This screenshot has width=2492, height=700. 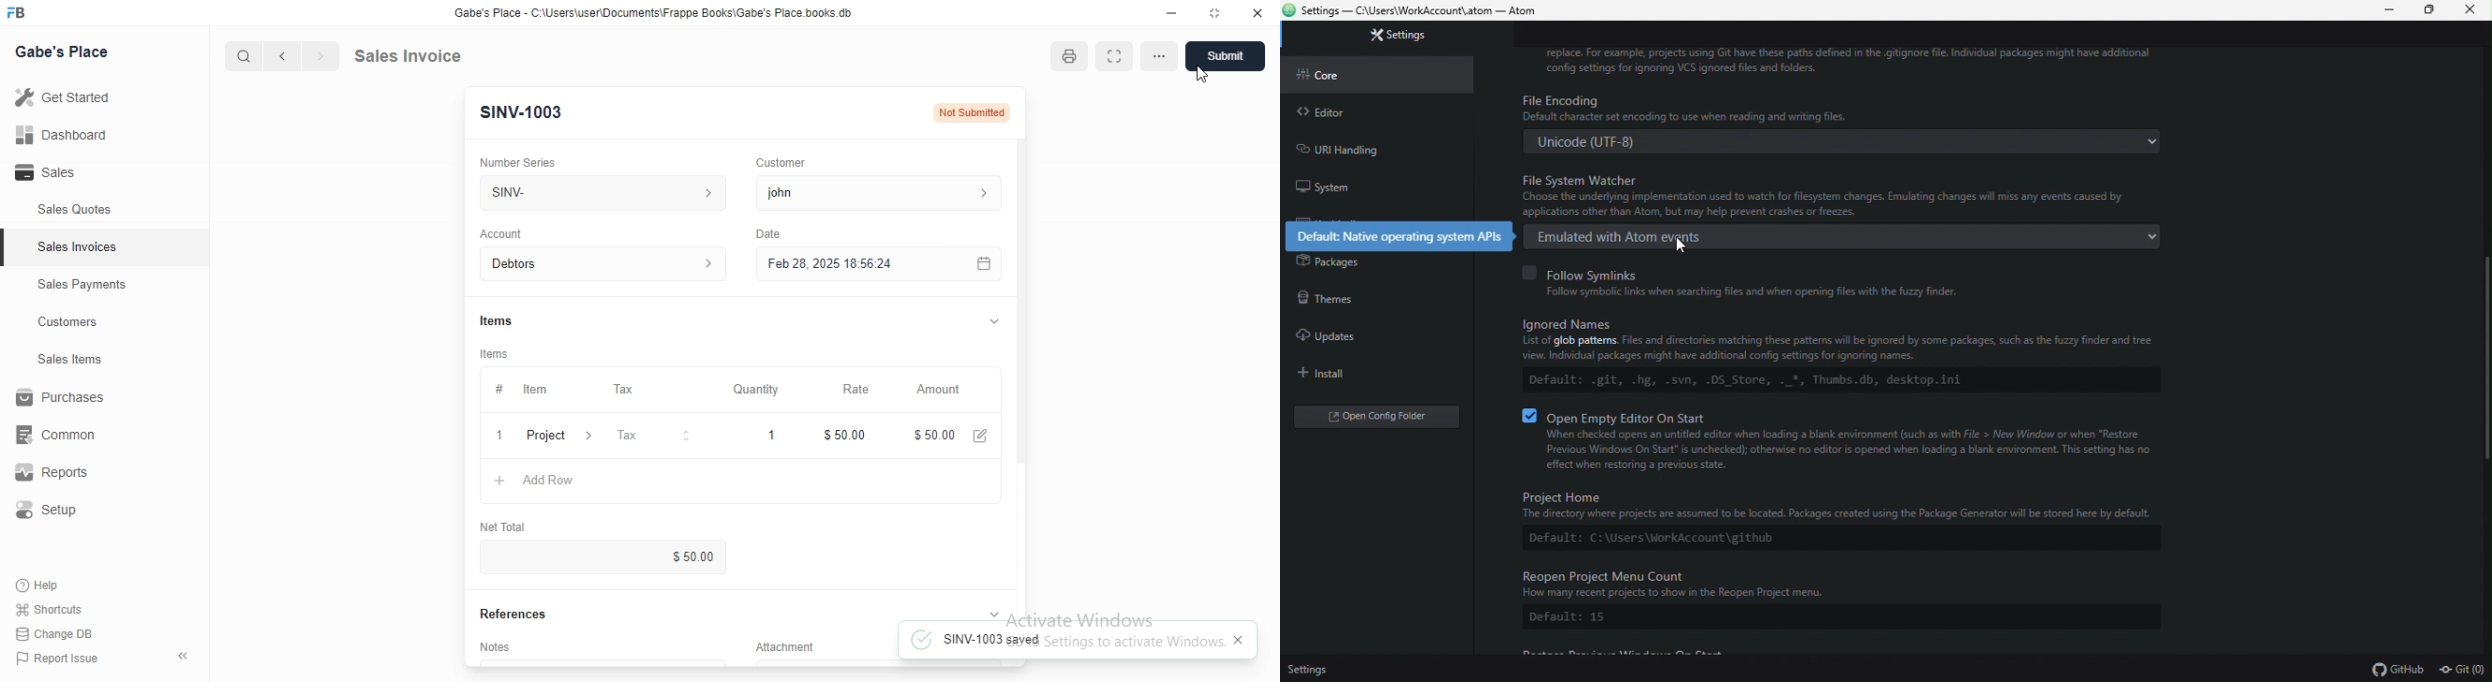 What do you see at coordinates (300, 56) in the screenshot?
I see `forward/backward` at bounding box center [300, 56].